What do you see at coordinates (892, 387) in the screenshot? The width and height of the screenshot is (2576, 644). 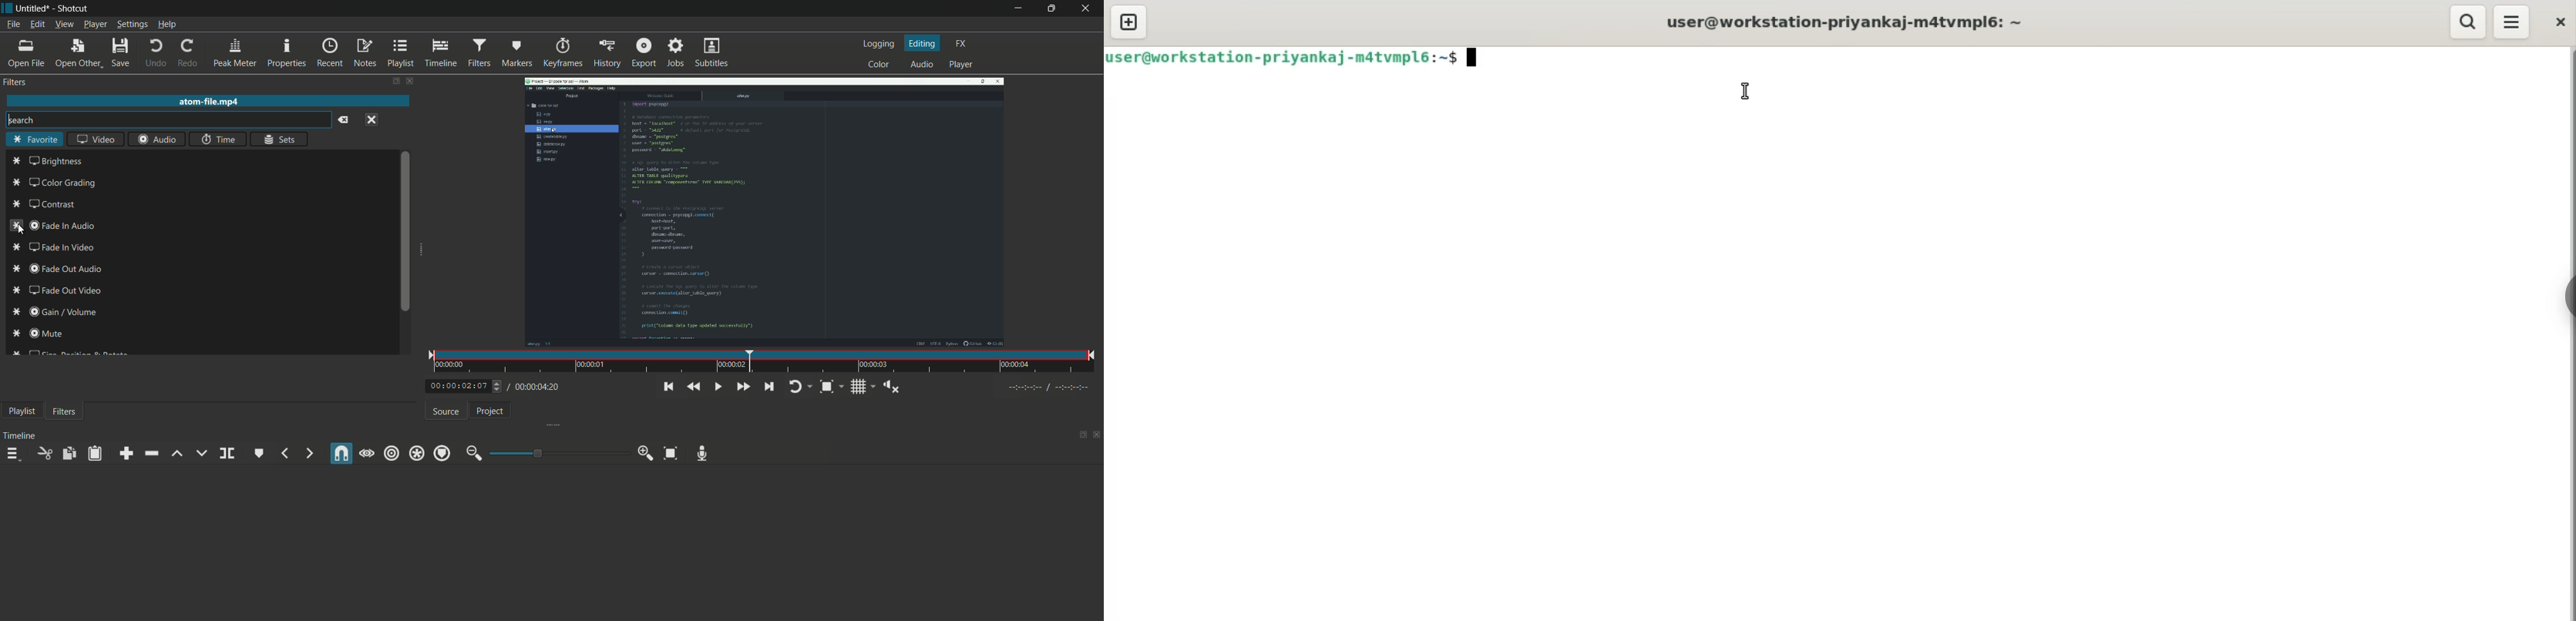 I see `show volume control` at bounding box center [892, 387].